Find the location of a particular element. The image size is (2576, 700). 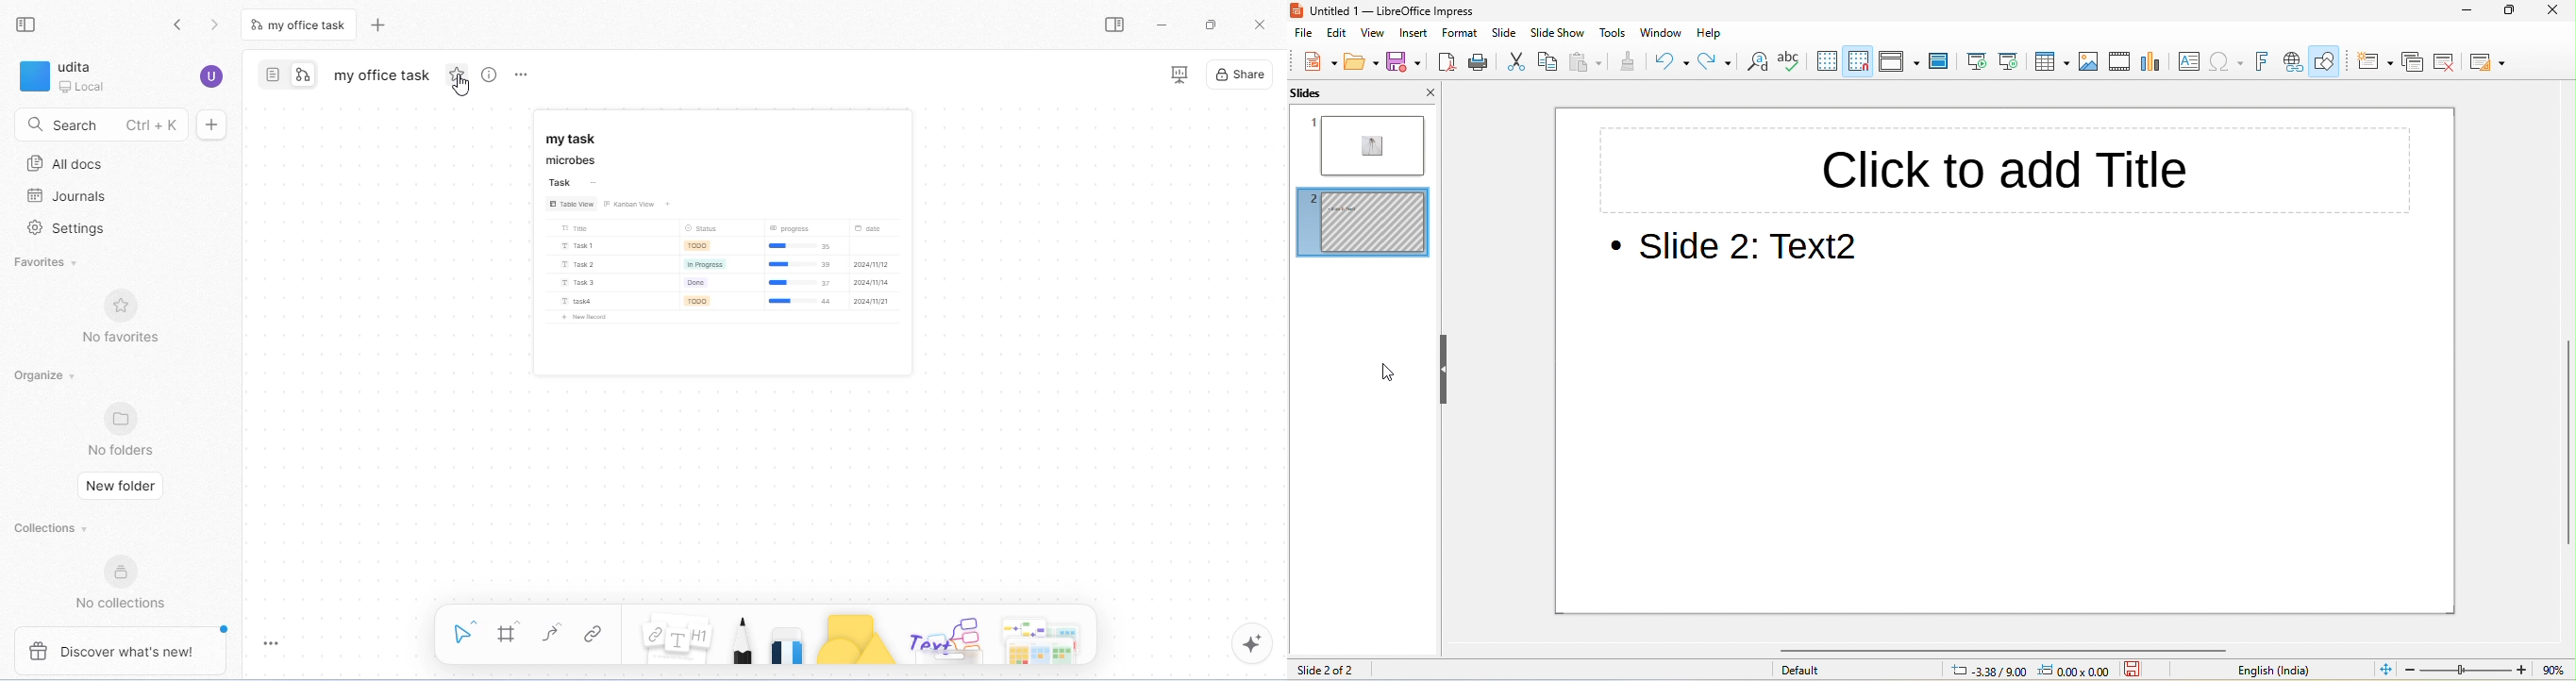

text box is located at coordinates (2190, 63).